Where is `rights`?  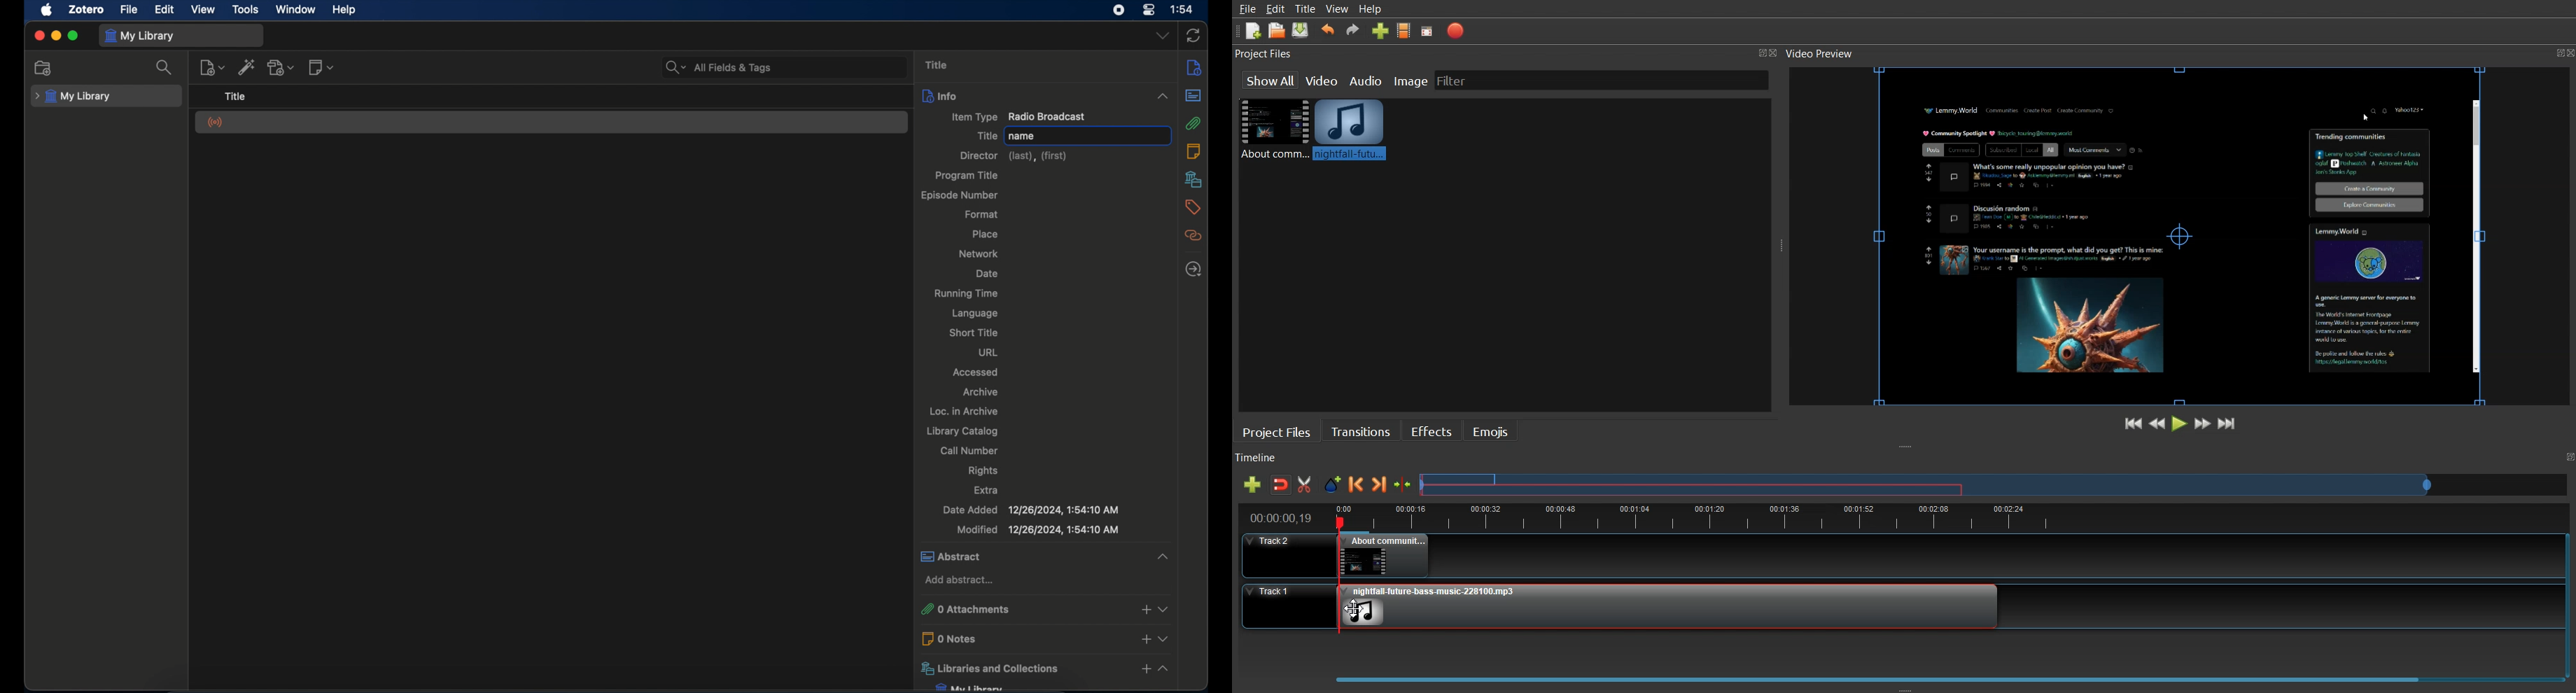 rights is located at coordinates (984, 472).